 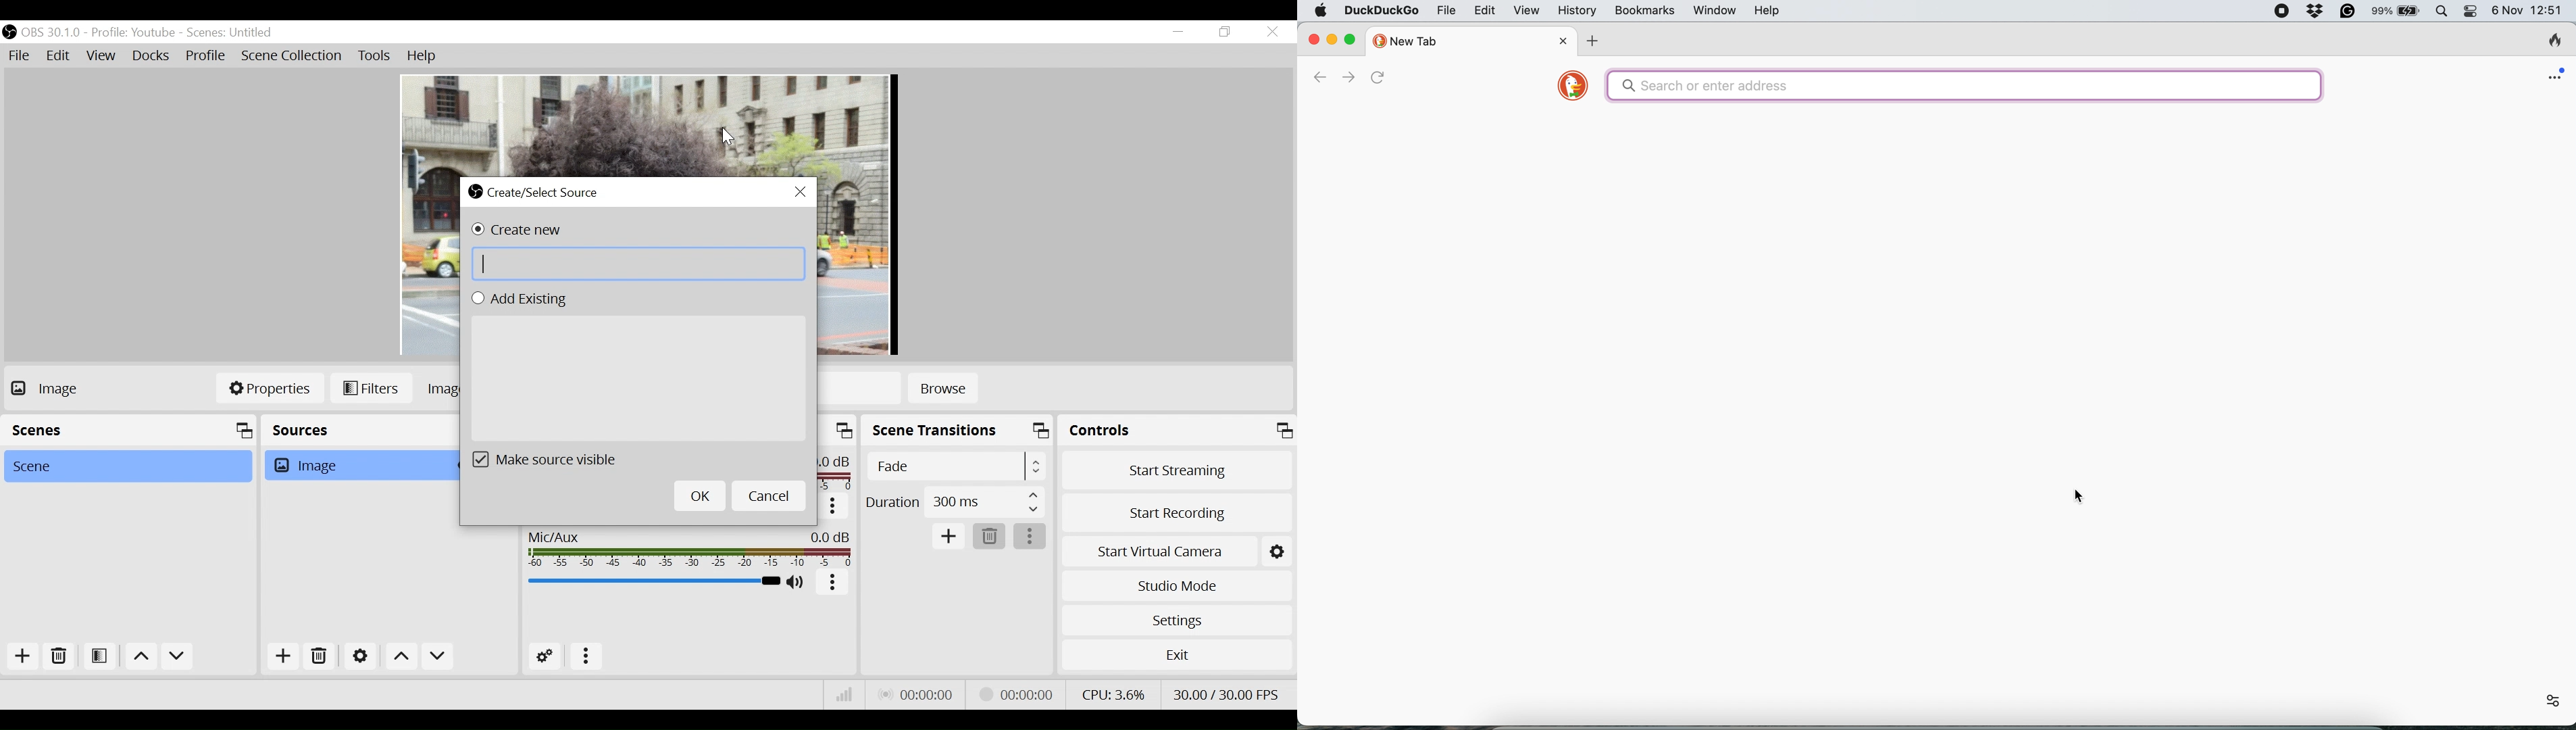 I want to click on Profile, so click(x=208, y=57).